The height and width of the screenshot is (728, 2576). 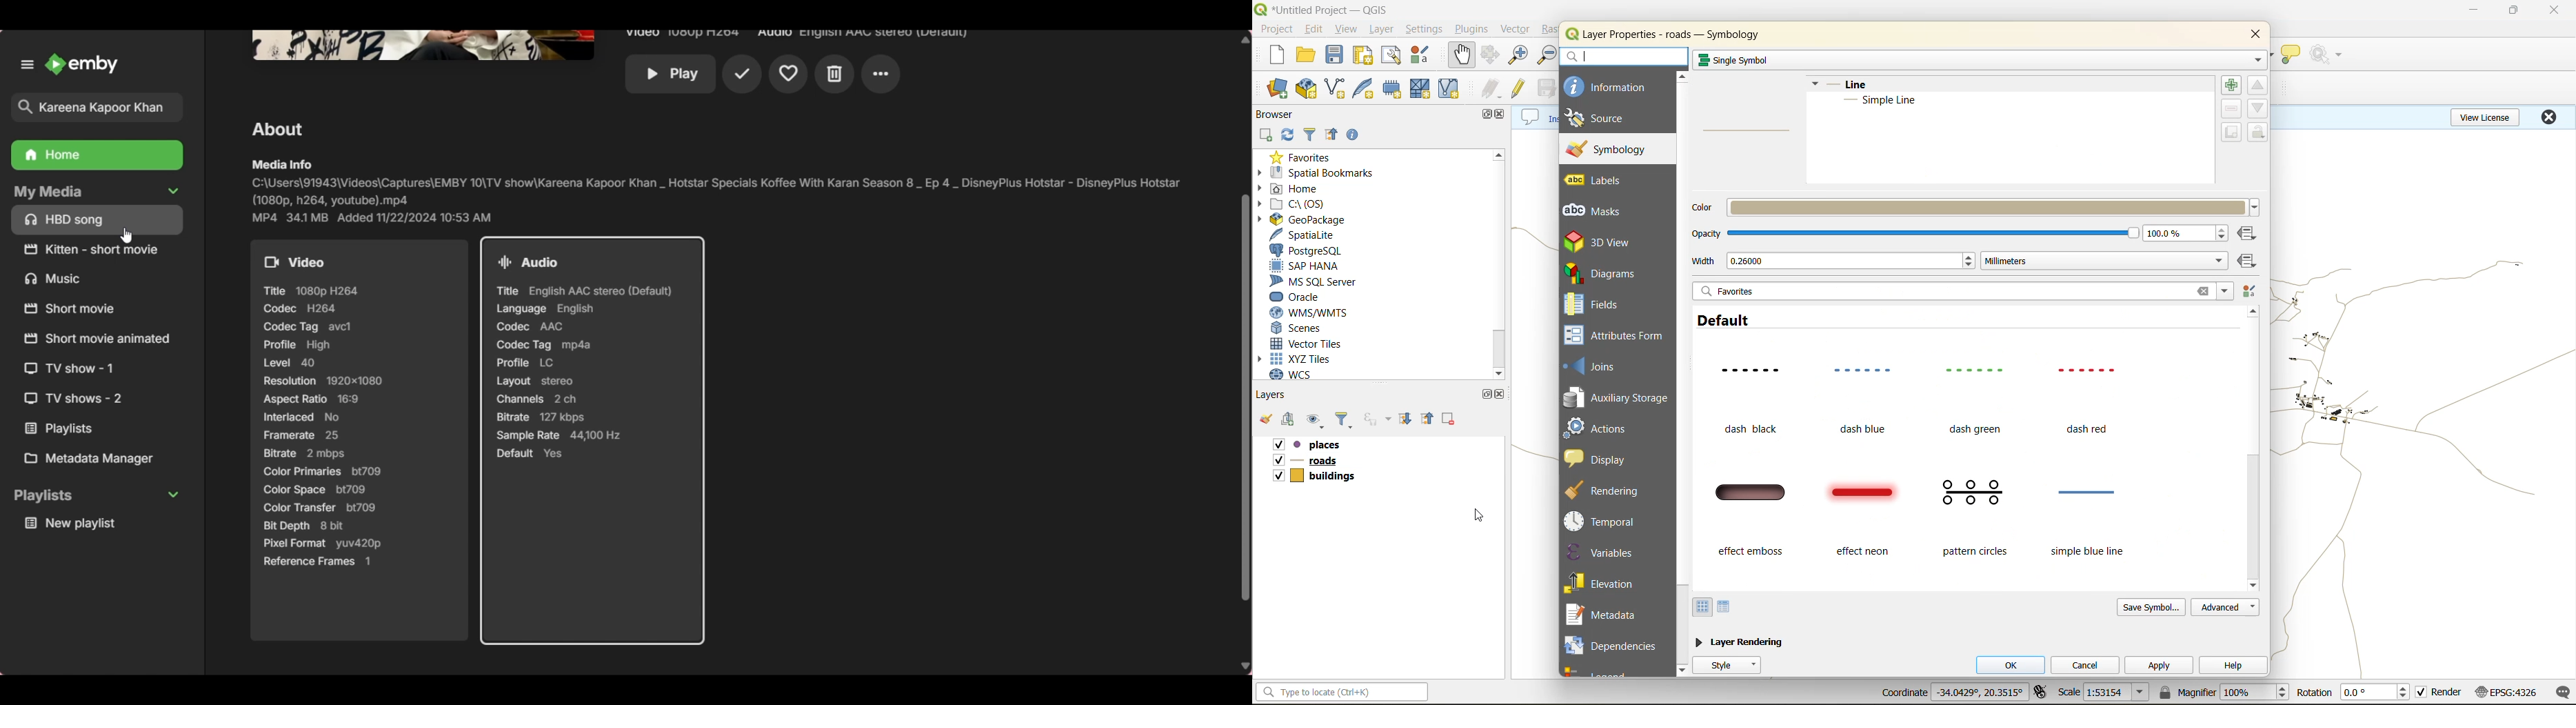 What do you see at coordinates (1317, 30) in the screenshot?
I see `edit` at bounding box center [1317, 30].